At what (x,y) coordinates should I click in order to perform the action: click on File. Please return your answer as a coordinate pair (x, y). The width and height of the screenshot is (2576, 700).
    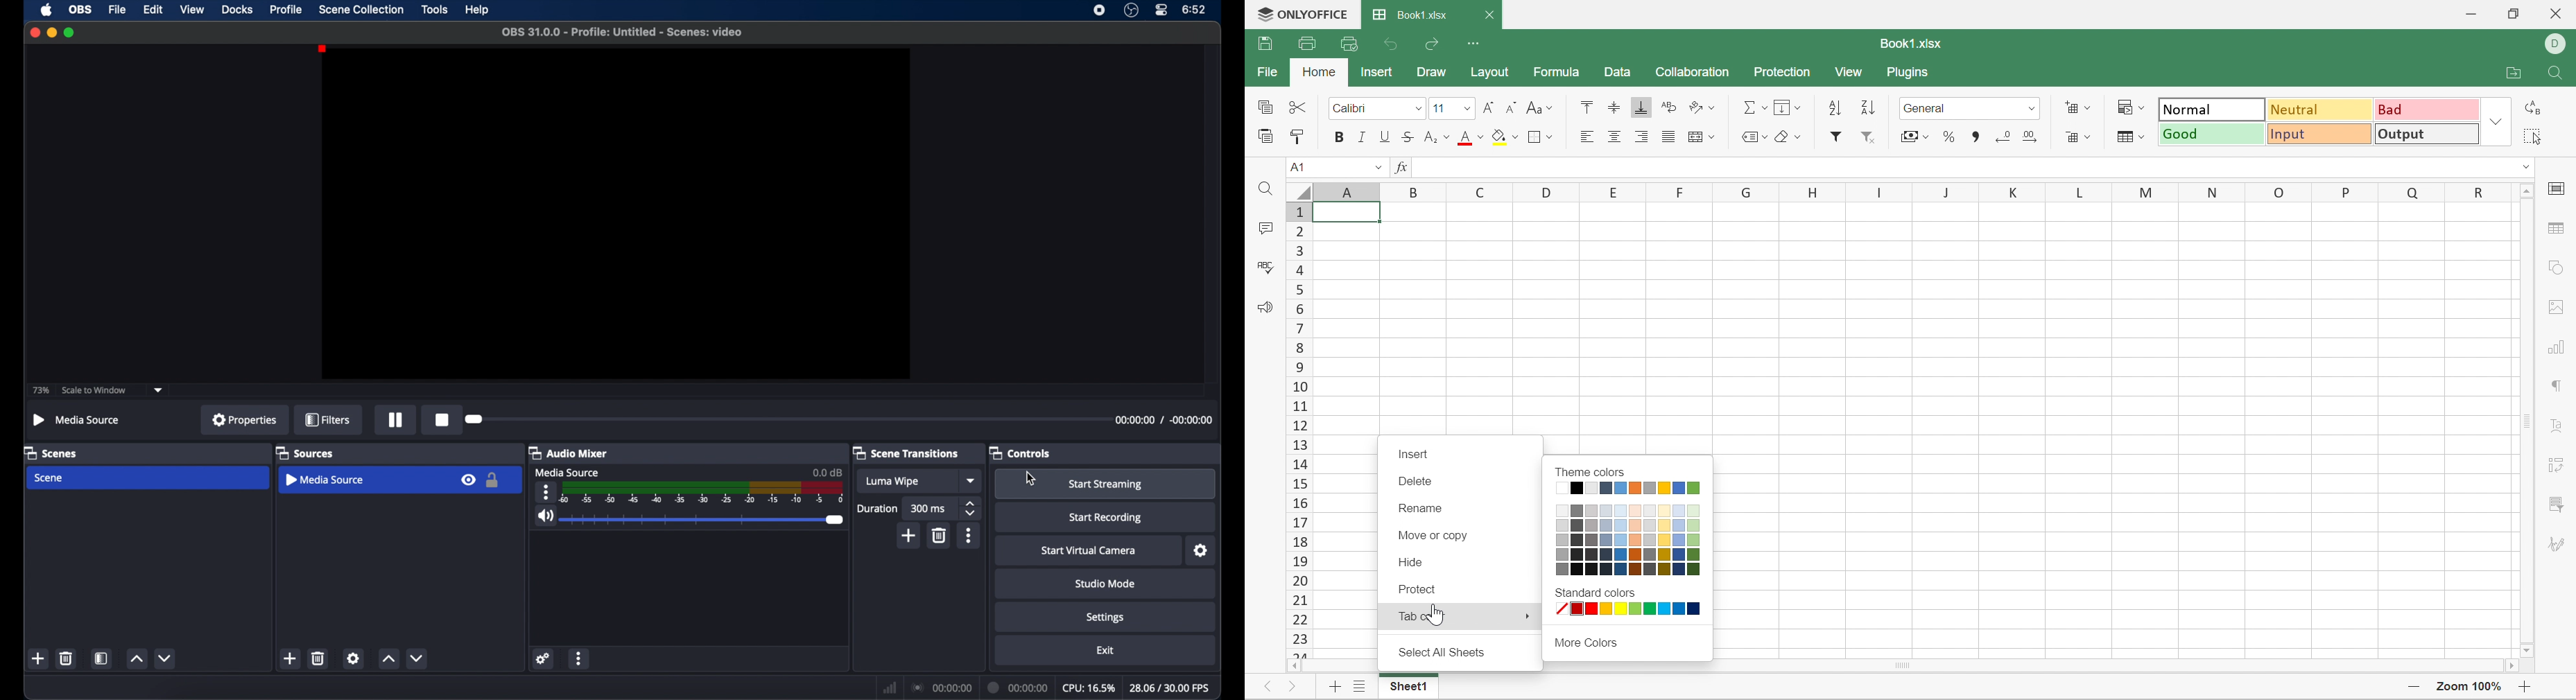
    Looking at the image, I should click on (1268, 73).